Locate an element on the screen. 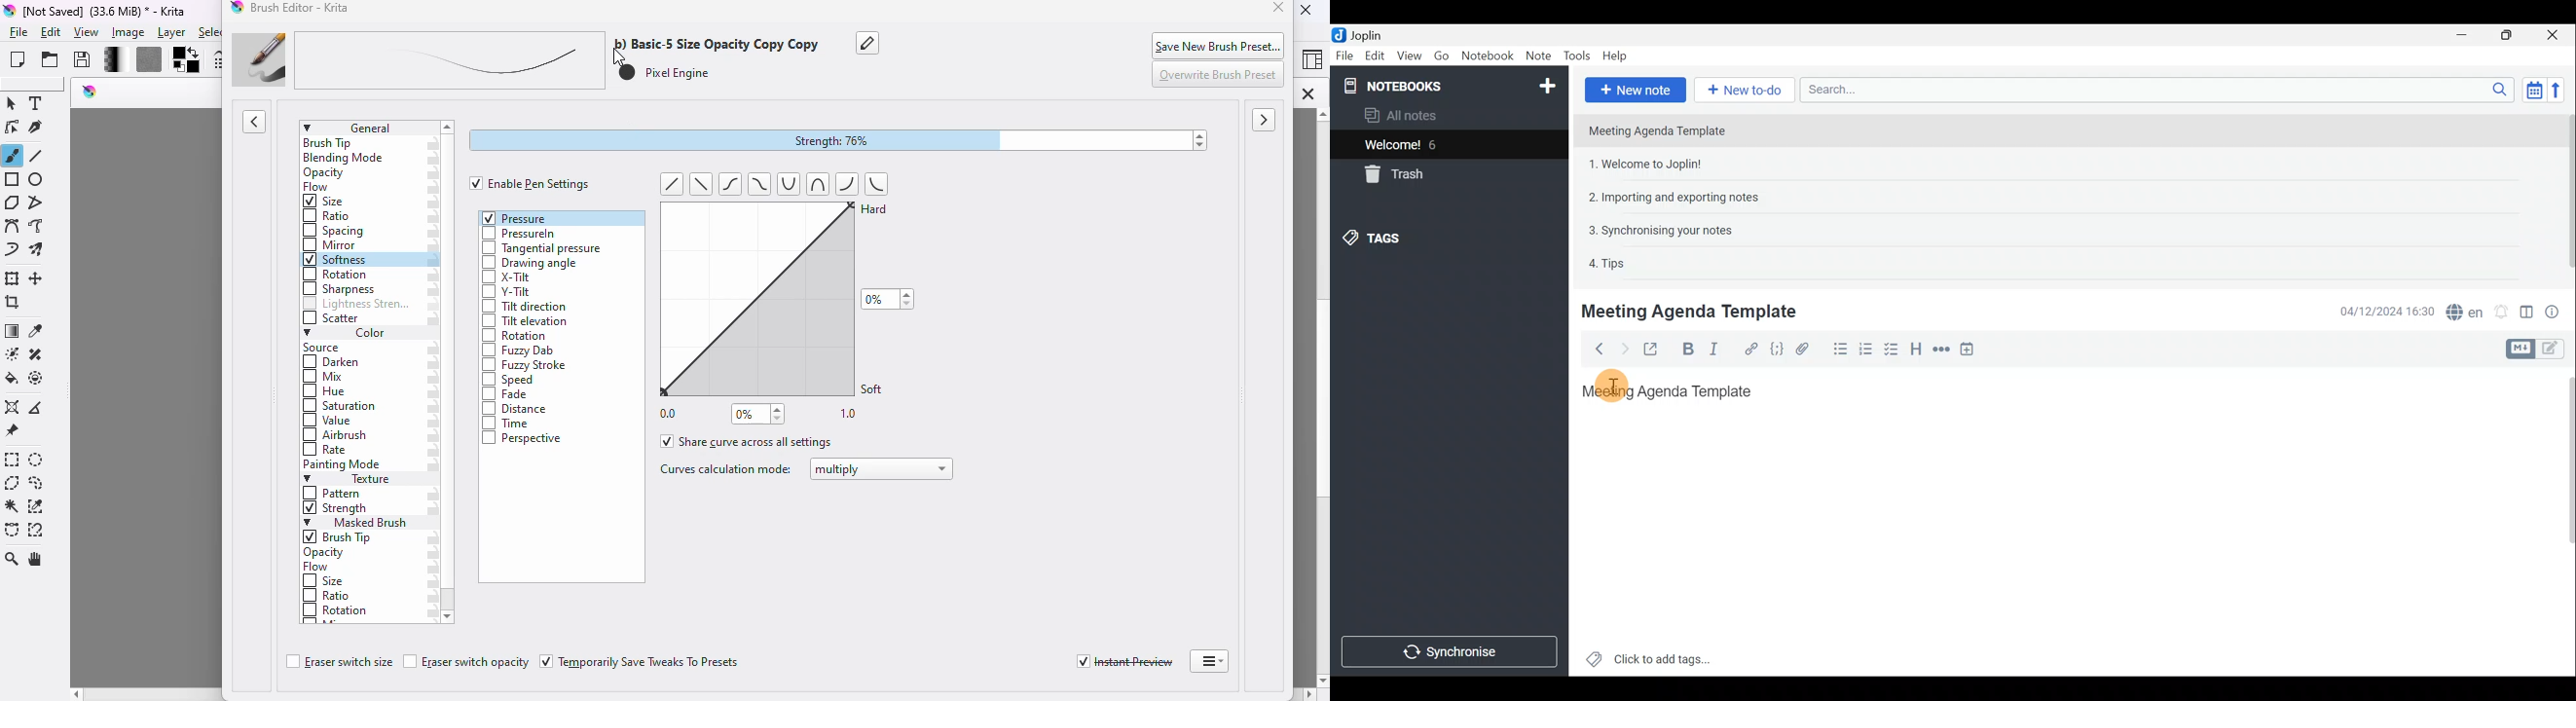 This screenshot has height=728, width=2576. 6 is located at coordinates (1436, 145).